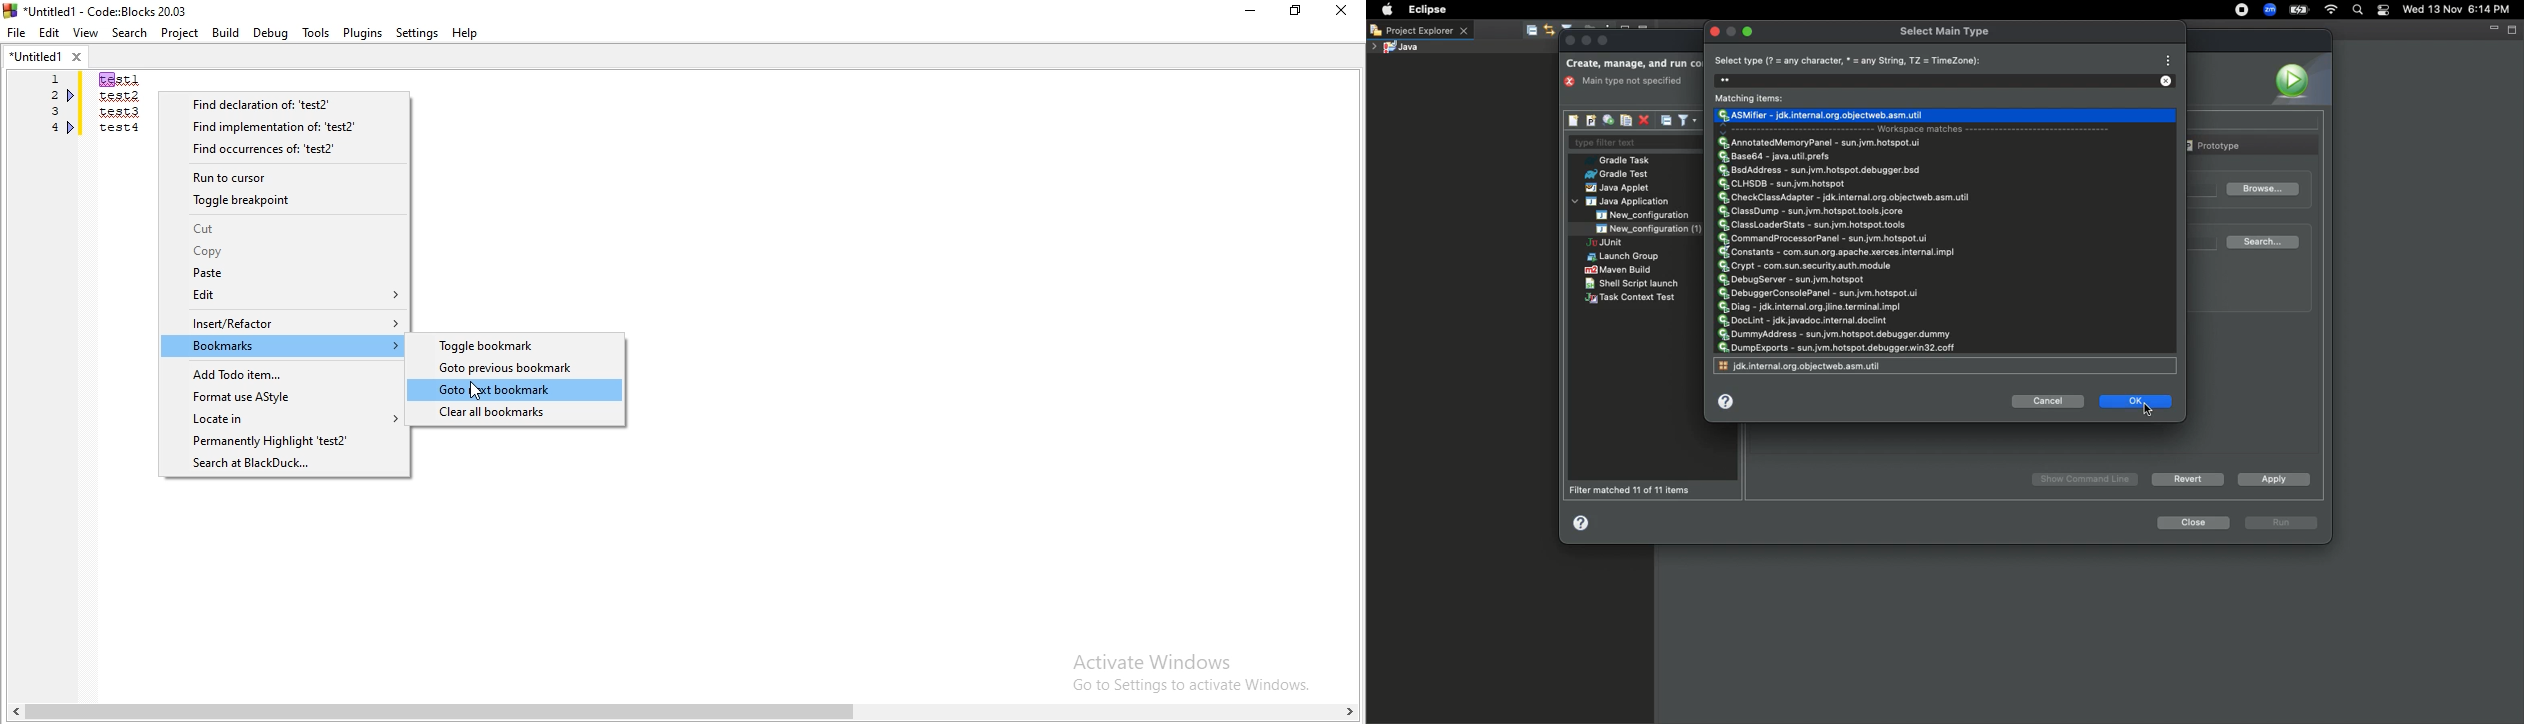  What do you see at coordinates (46, 55) in the screenshot?
I see `untitled1` at bounding box center [46, 55].